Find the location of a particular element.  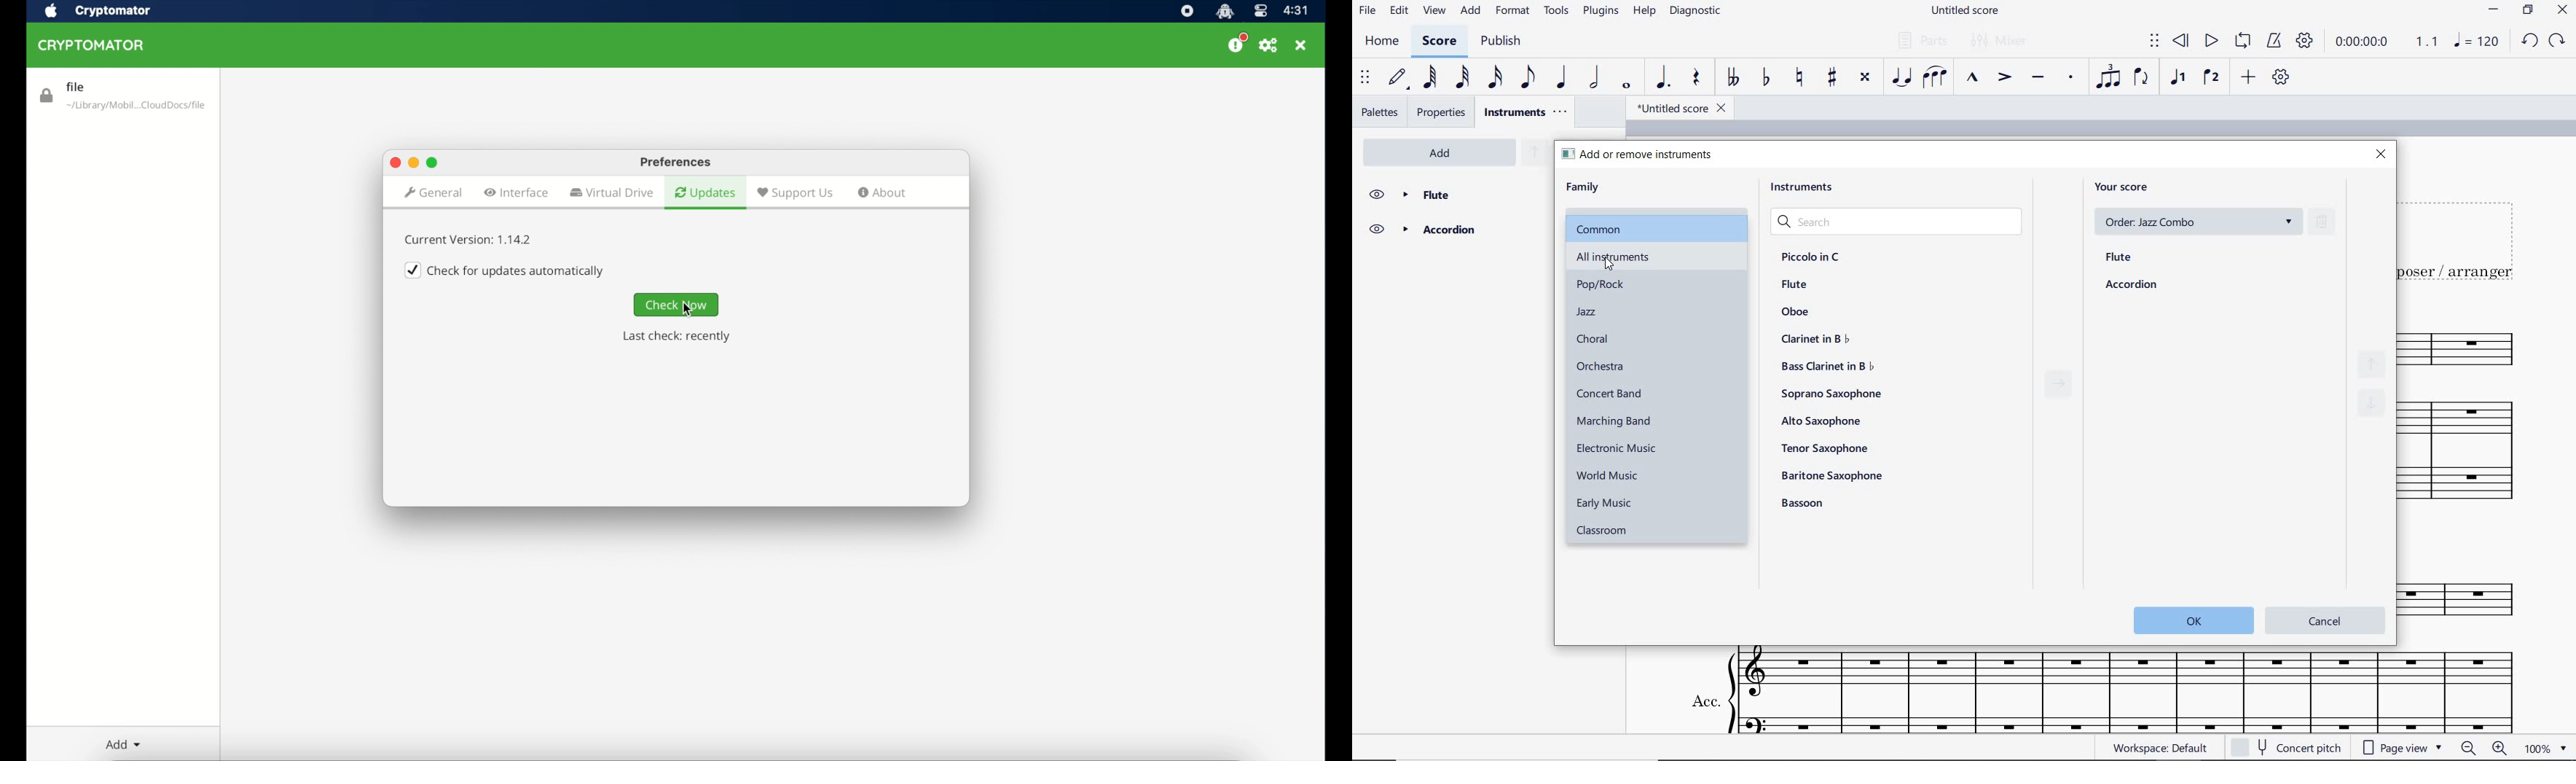

voice1 is located at coordinates (2178, 78).